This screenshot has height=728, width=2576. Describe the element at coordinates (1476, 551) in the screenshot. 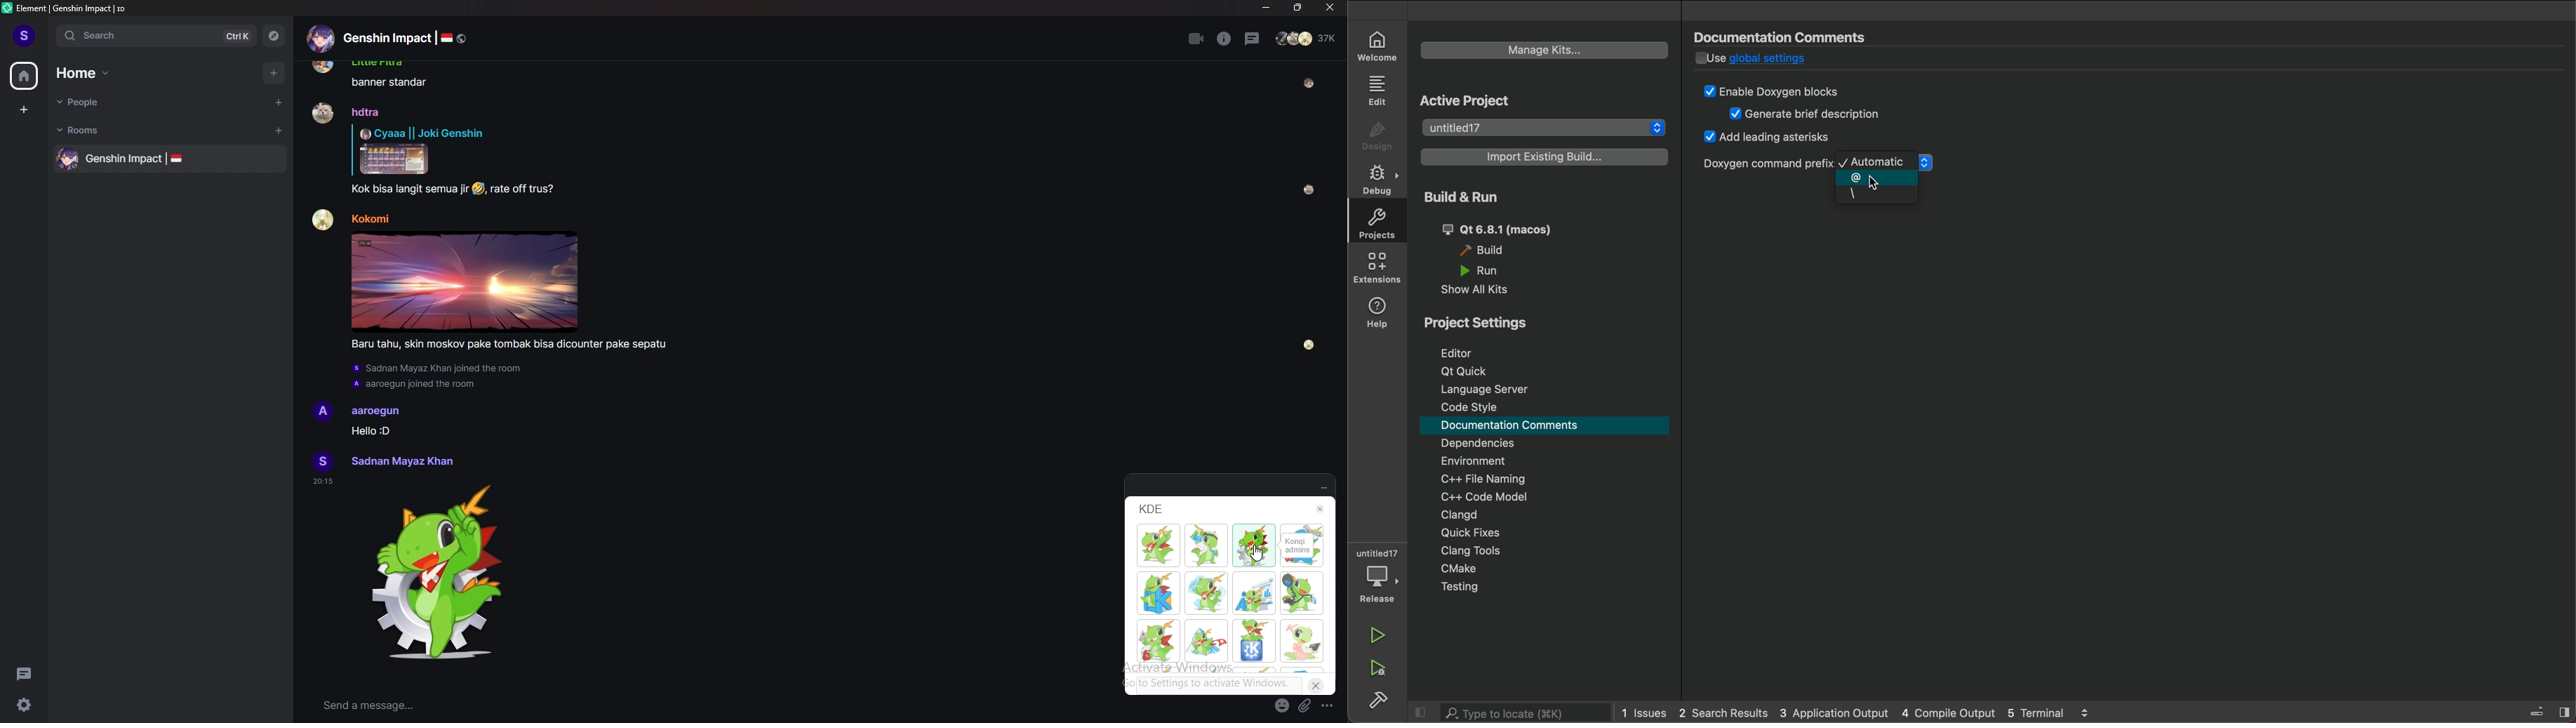

I see `clang tools` at that location.